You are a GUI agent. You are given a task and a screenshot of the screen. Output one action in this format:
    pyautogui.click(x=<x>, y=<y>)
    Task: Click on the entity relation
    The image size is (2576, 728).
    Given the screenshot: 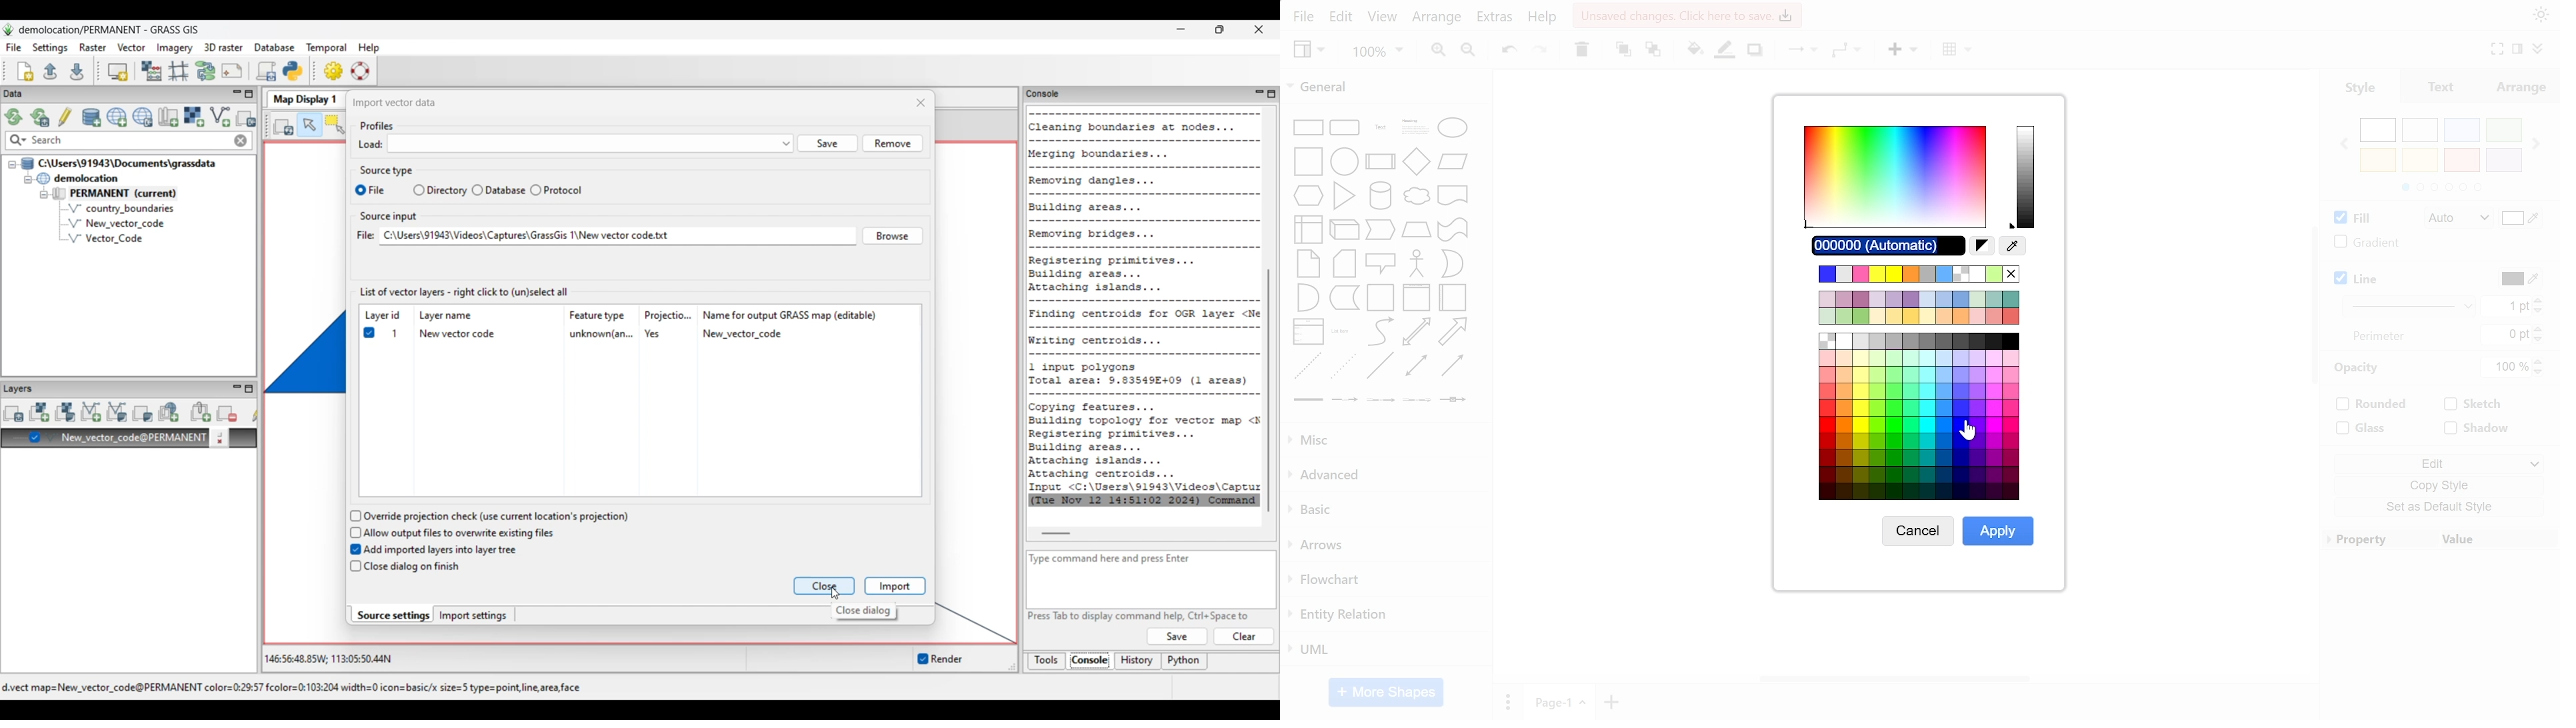 What is the action you would take?
    pyautogui.click(x=1385, y=615)
    